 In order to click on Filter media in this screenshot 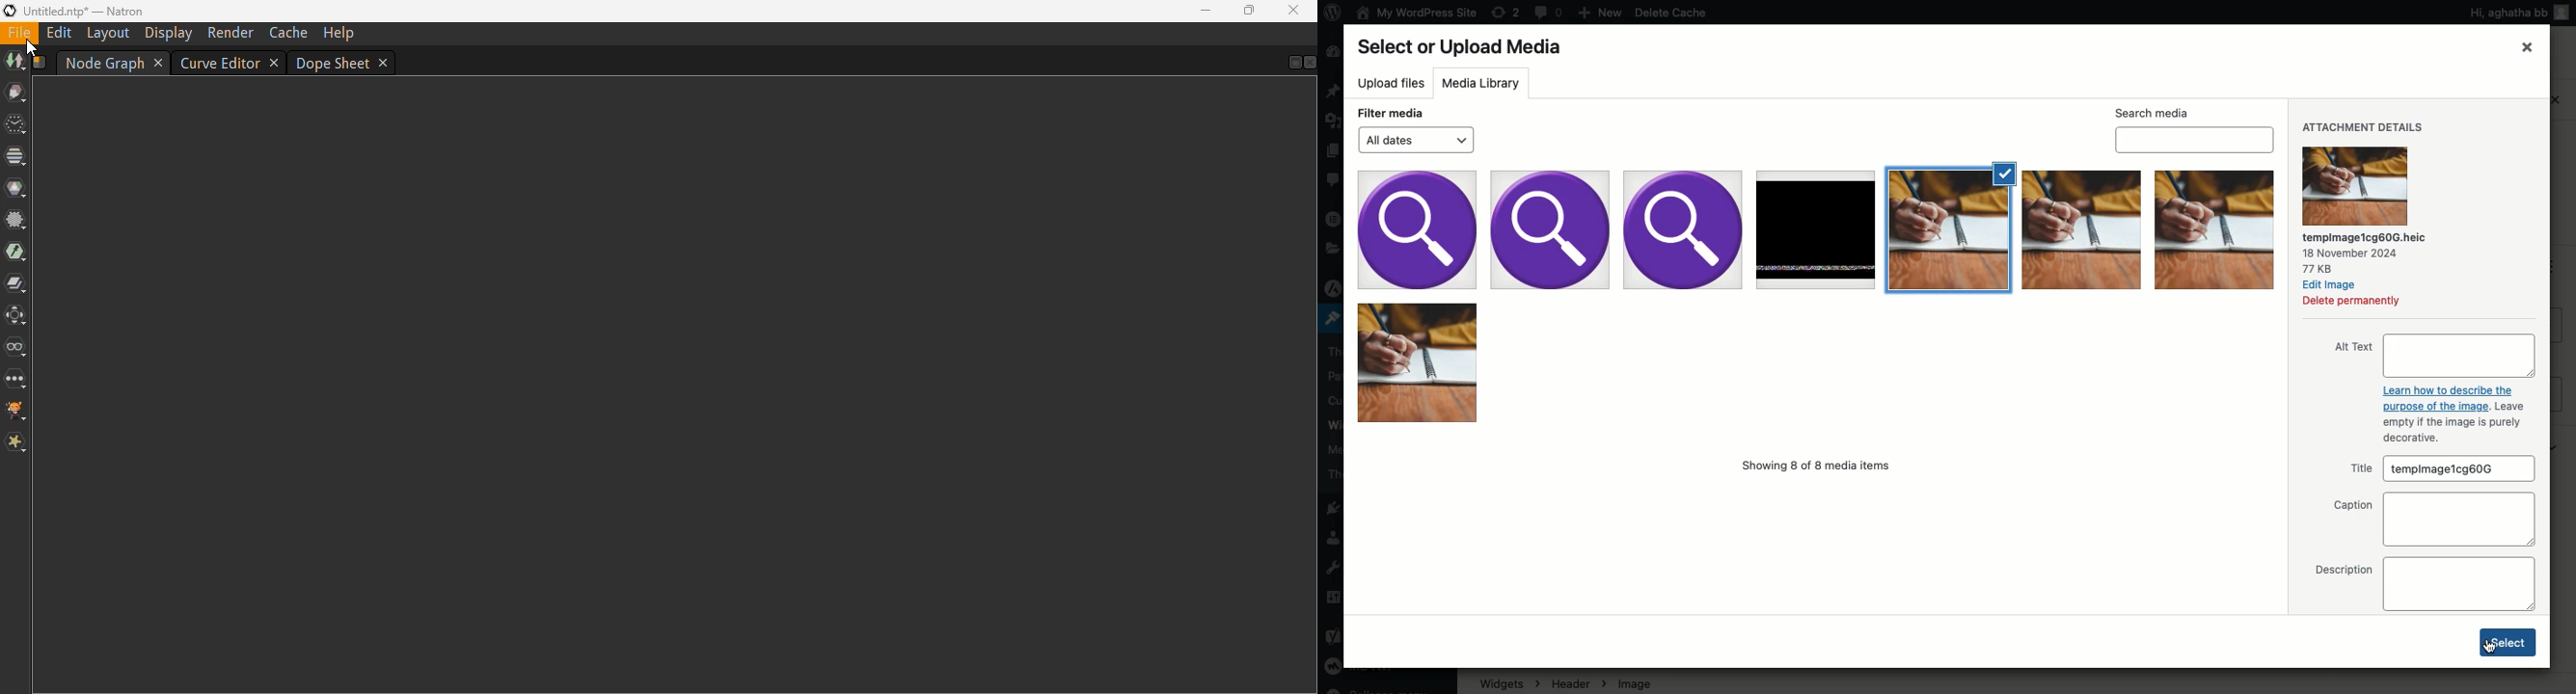, I will do `click(1392, 113)`.